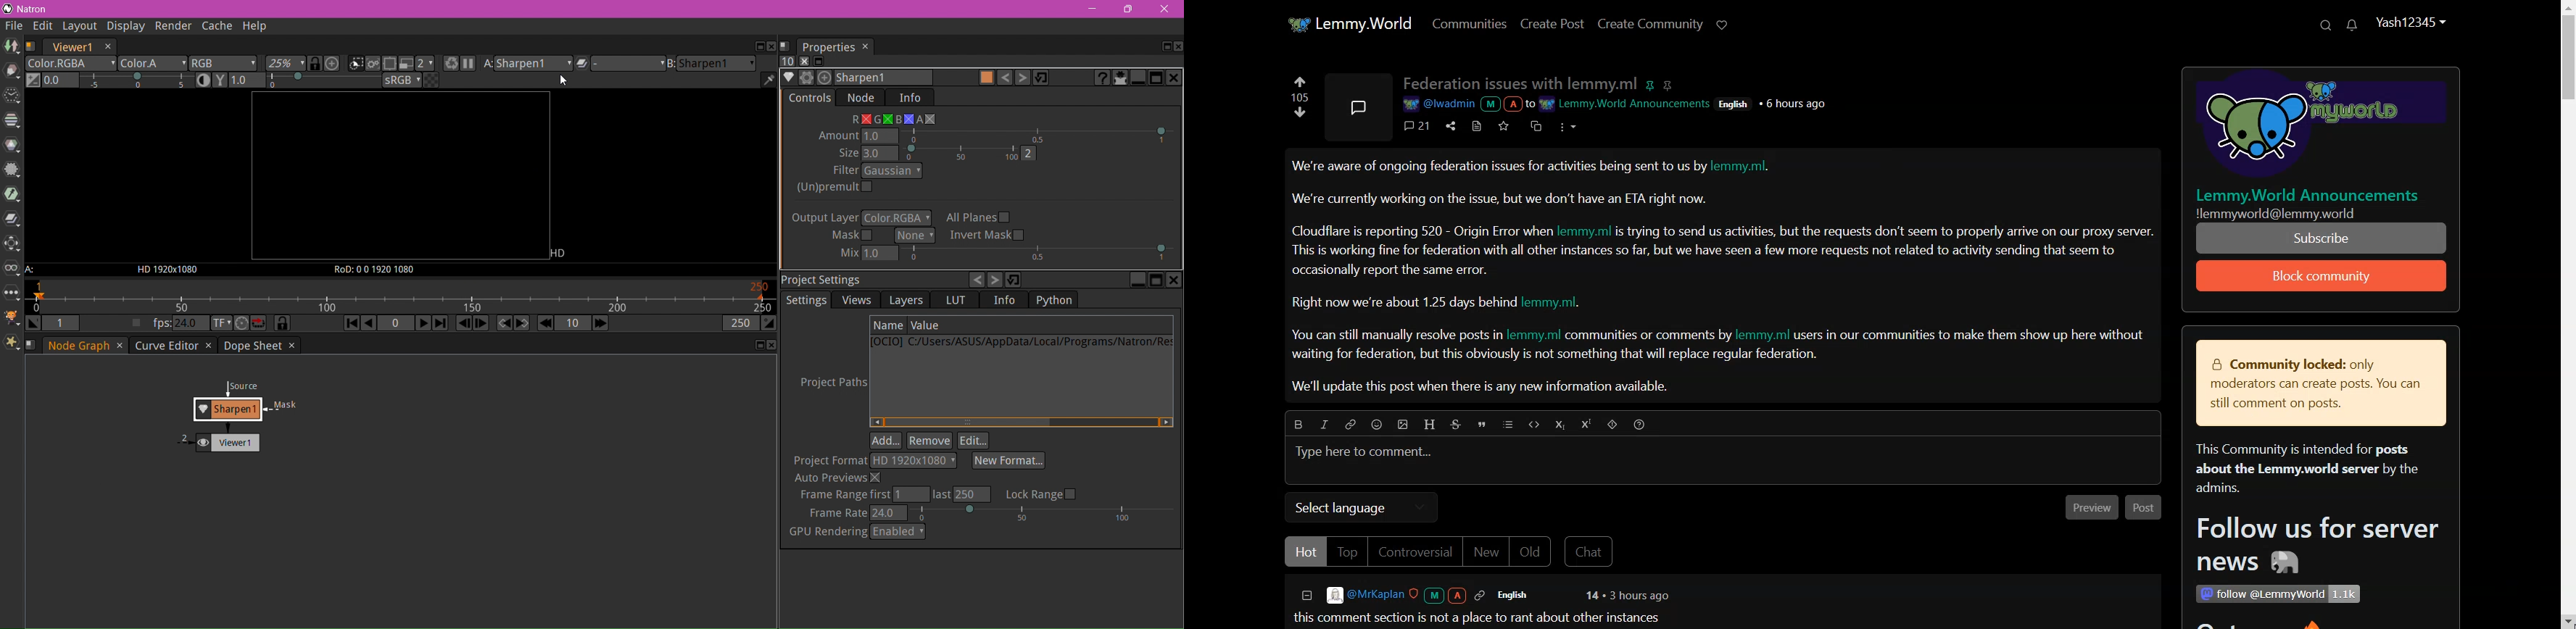 The width and height of the screenshot is (2576, 644). Describe the element at coordinates (1509, 424) in the screenshot. I see `List ` at that location.